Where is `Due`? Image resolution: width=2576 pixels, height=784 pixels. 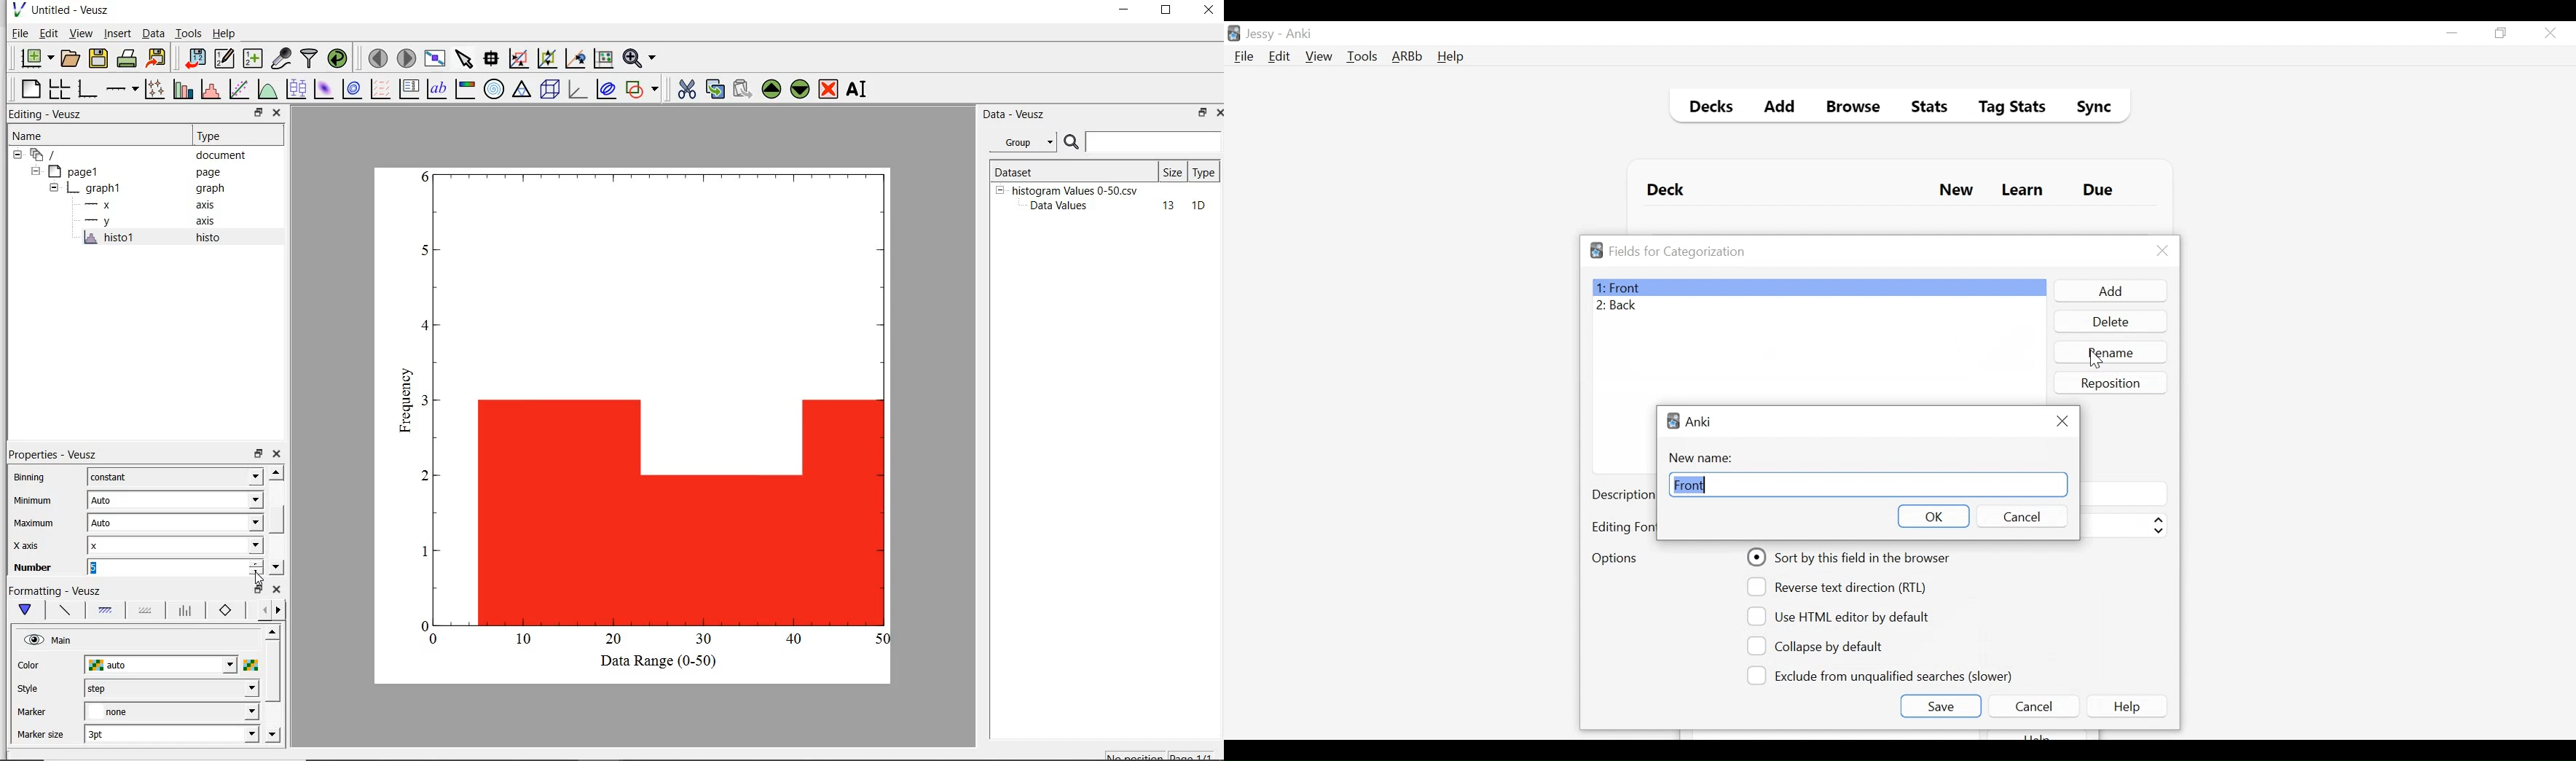 Due is located at coordinates (2099, 190).